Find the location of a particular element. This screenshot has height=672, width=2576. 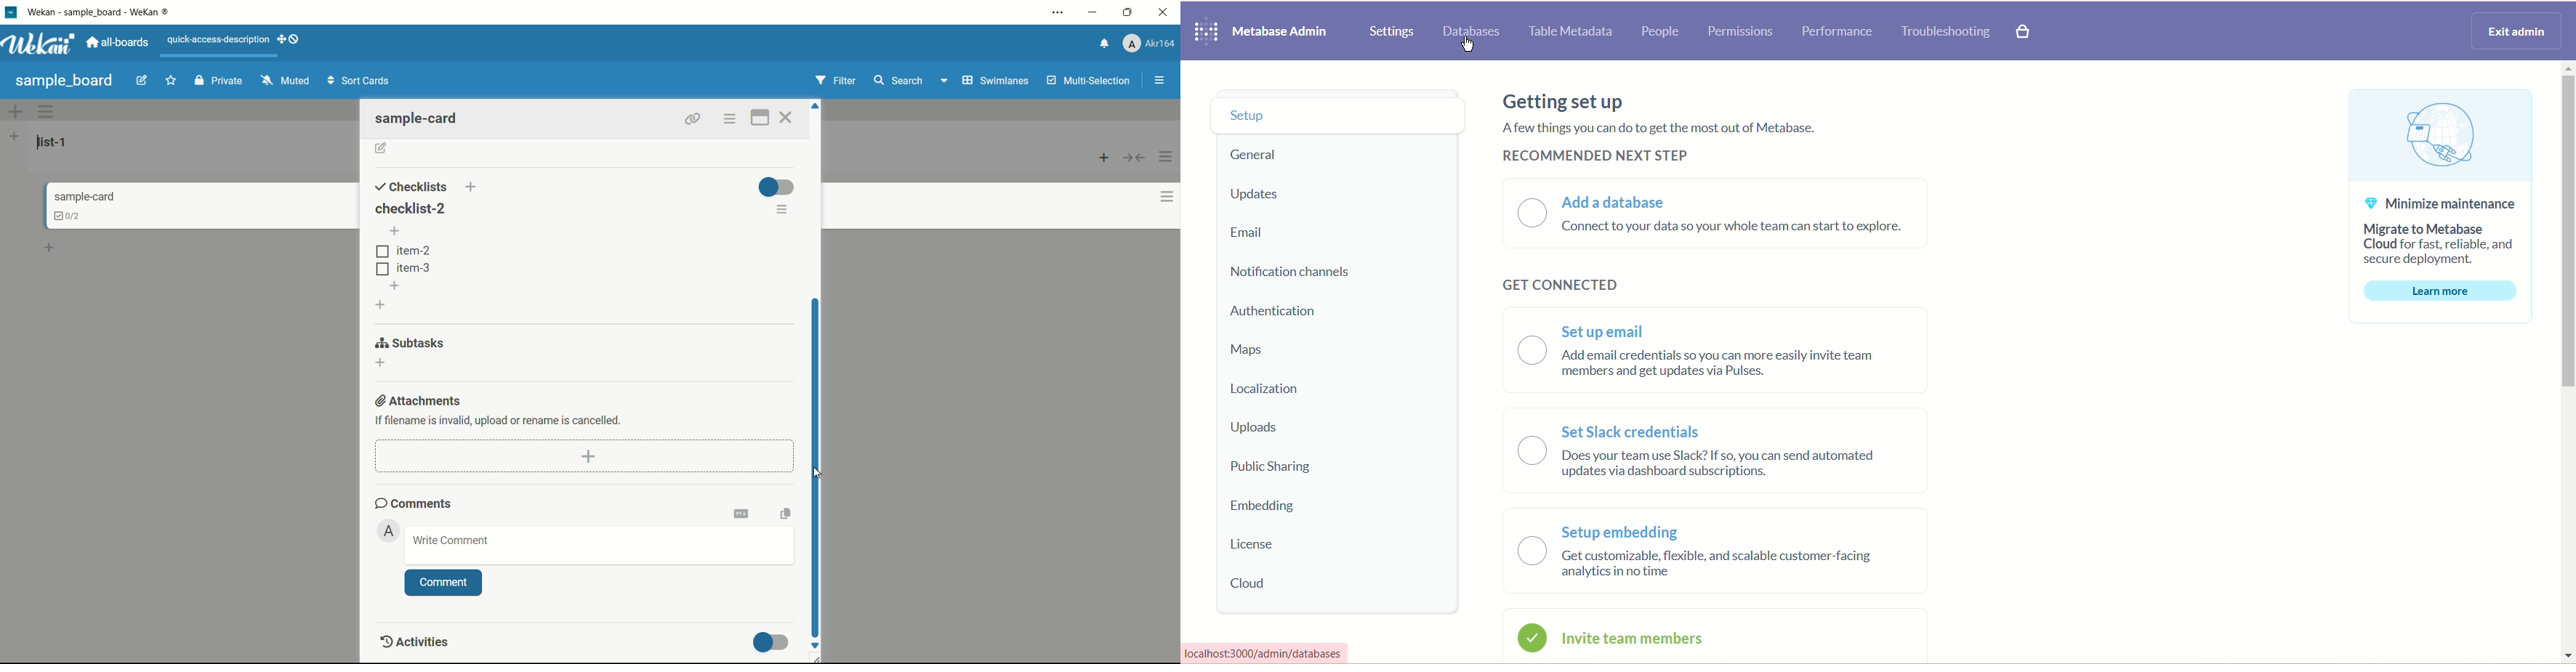

minimize is located at coordinates (1095, 12).